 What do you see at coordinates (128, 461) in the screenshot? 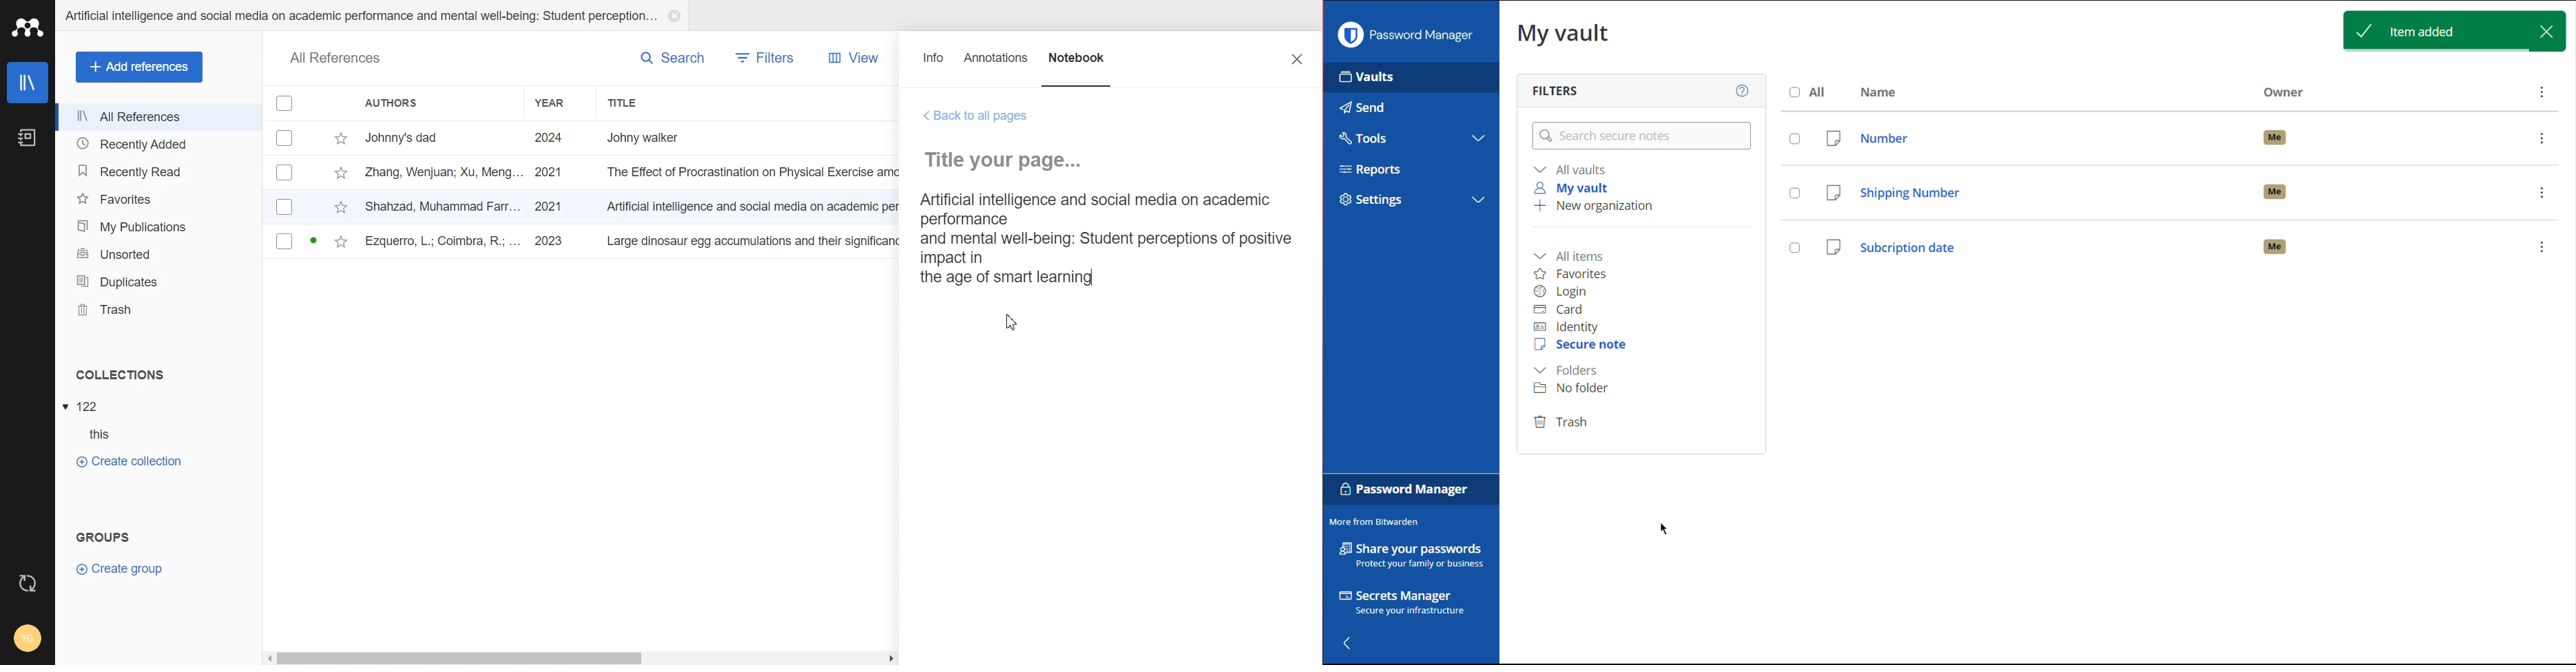
I see `Create Collection` at bounding box center [128, 461].